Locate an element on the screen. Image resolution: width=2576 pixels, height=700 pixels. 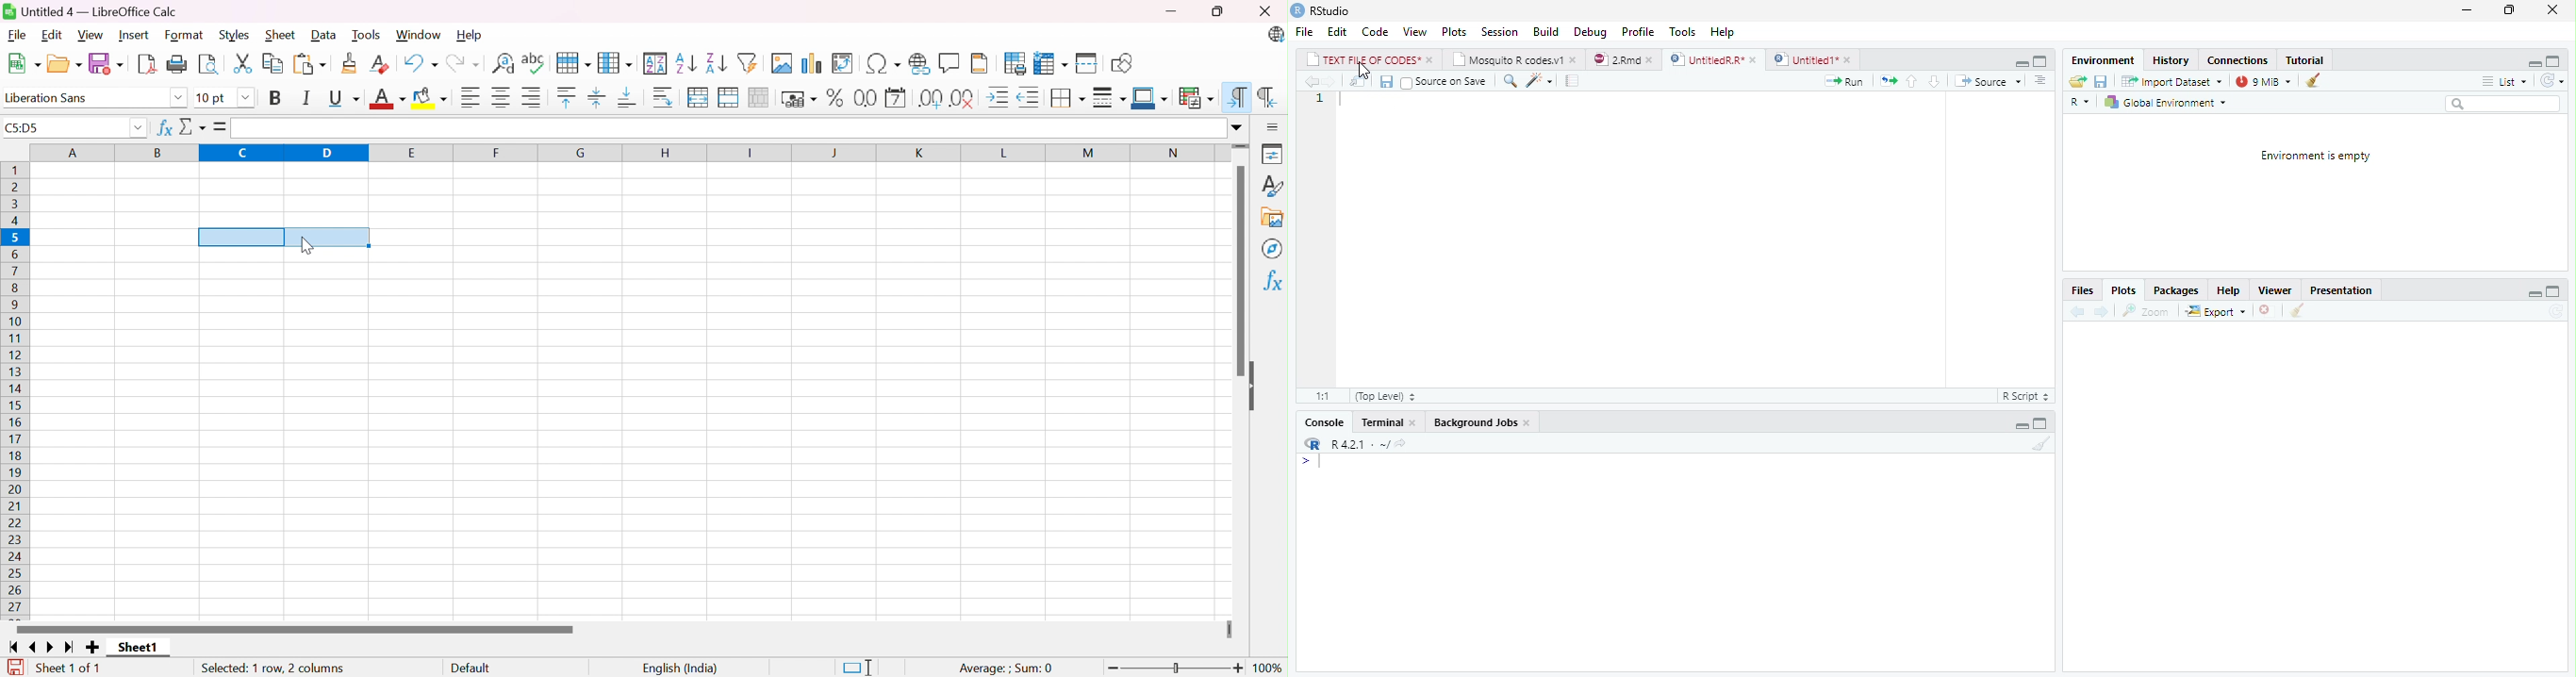
go back is located at coordinates (2075, 313).